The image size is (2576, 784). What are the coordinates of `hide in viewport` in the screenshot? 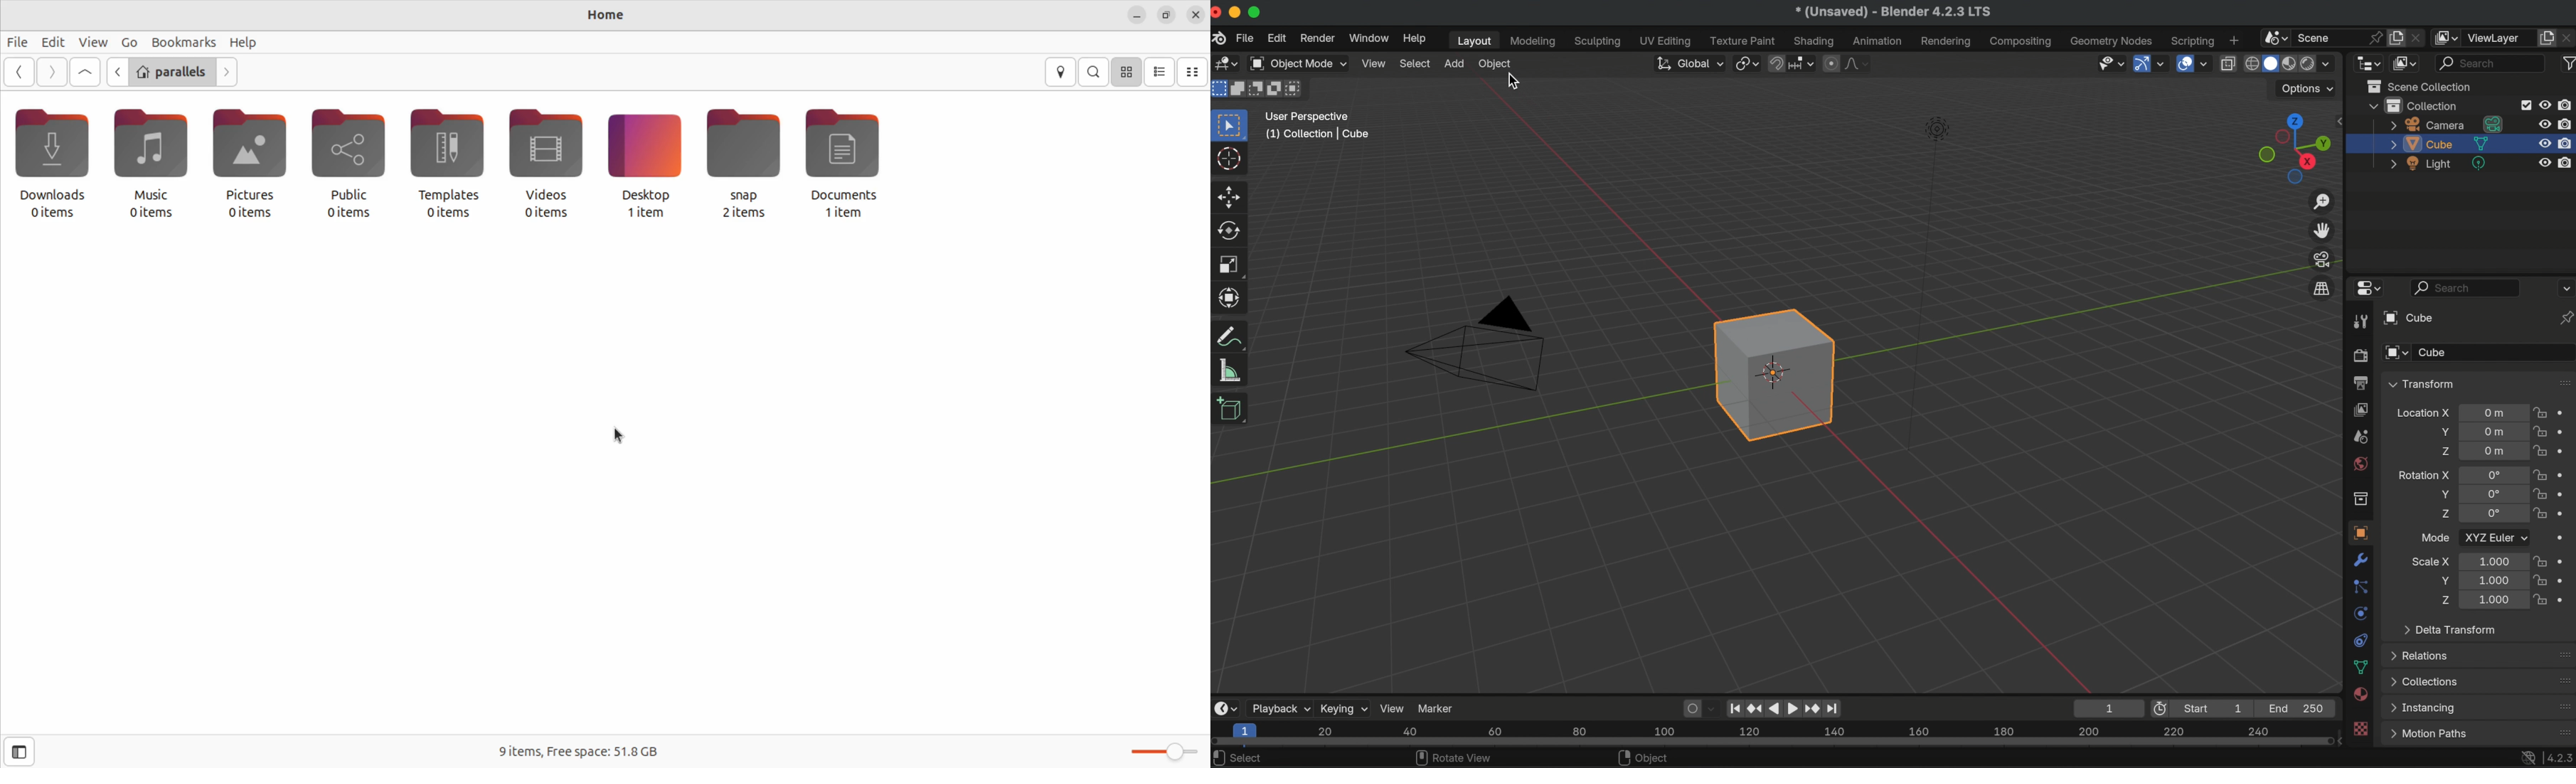 It's located at (2545, 163).